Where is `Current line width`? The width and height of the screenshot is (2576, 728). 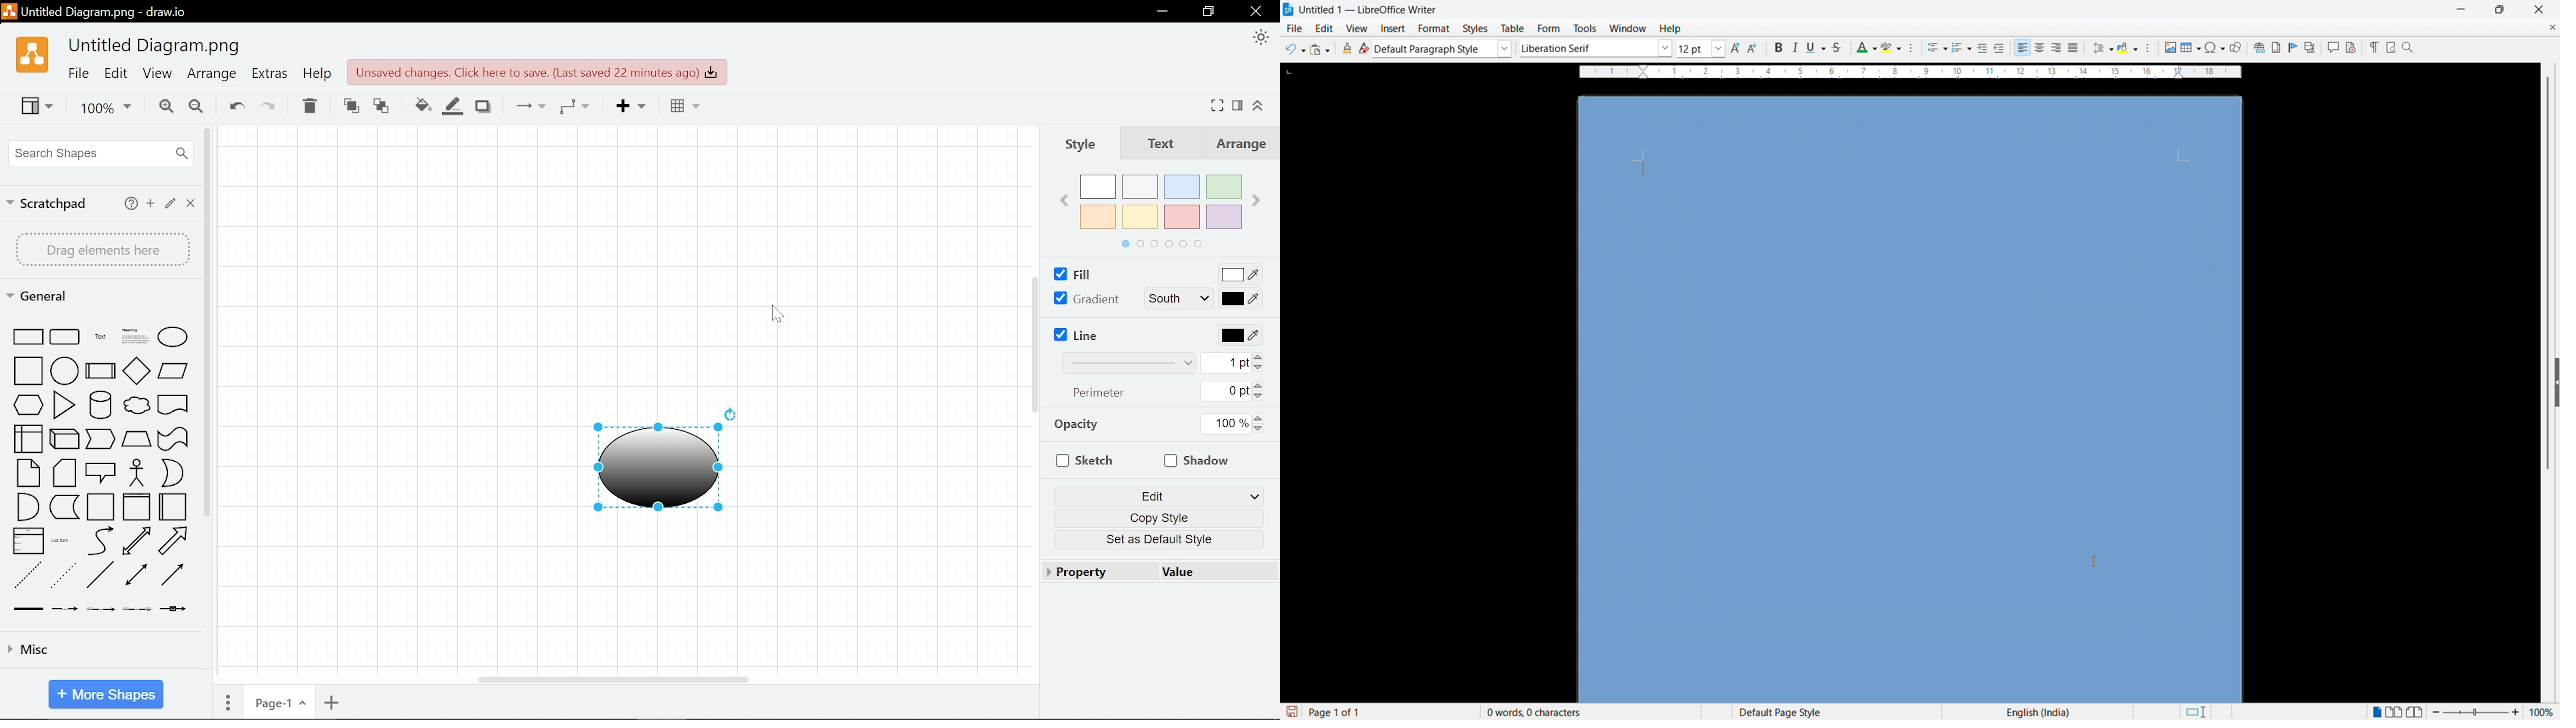
Current line width is located at coordinates (1232, 363).